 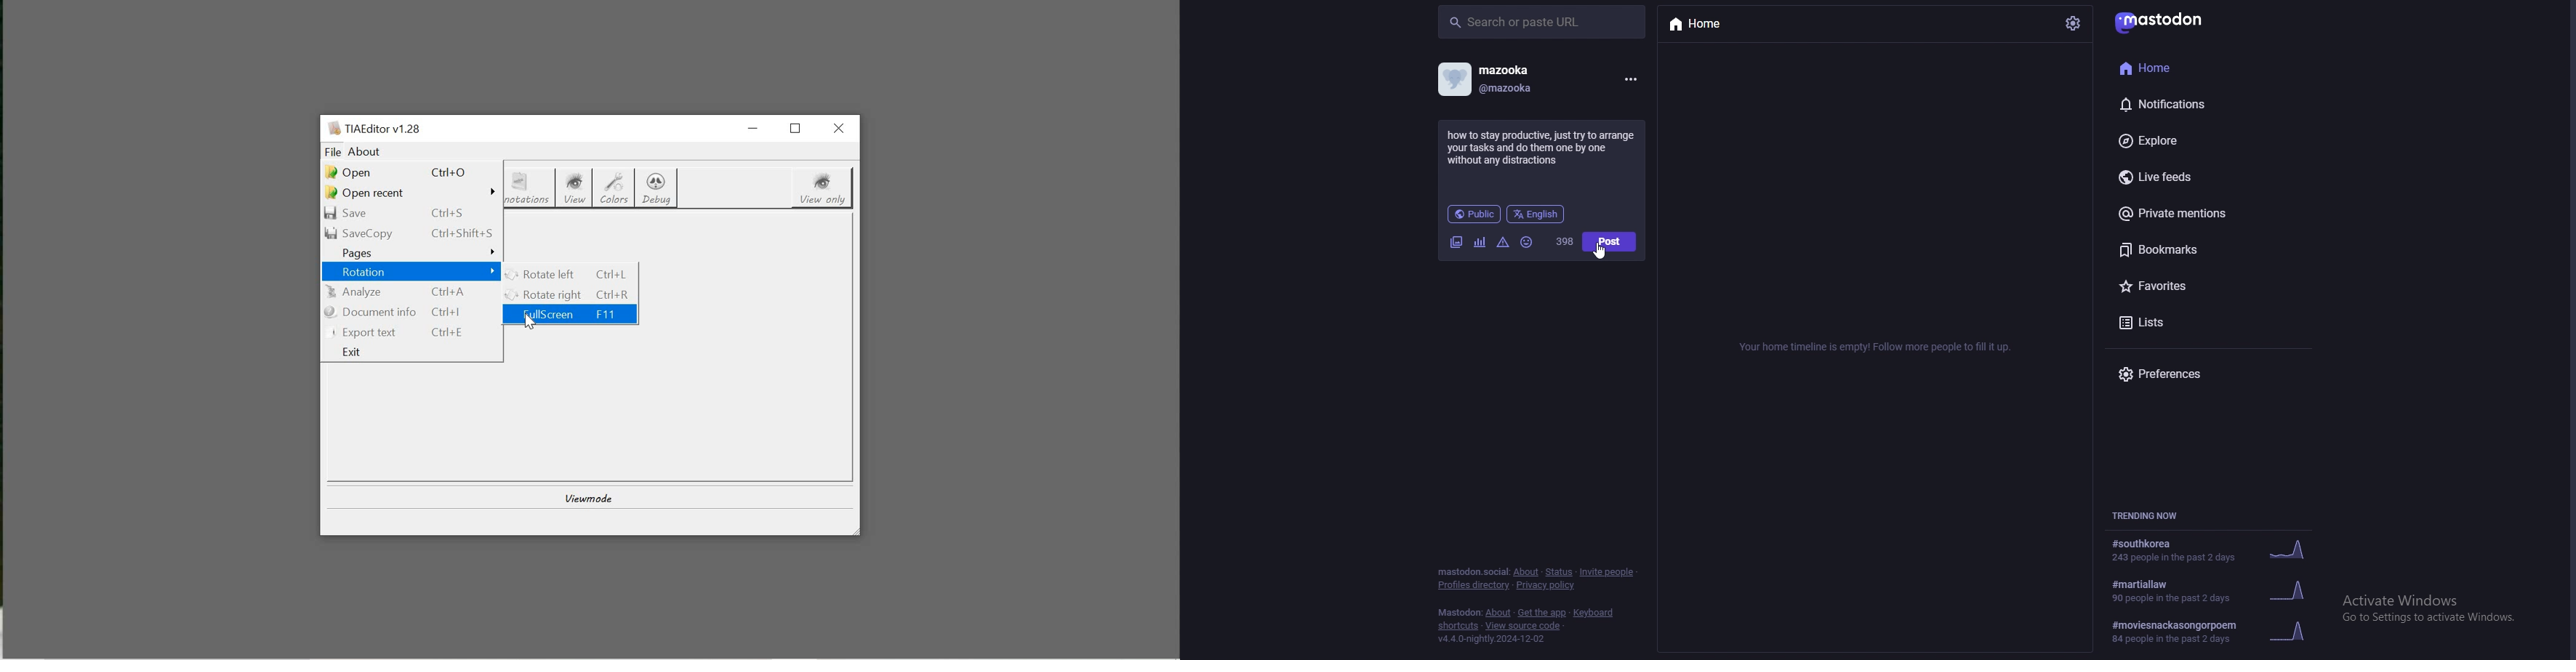 I want to click on lists, so click(x=2191, y=323).